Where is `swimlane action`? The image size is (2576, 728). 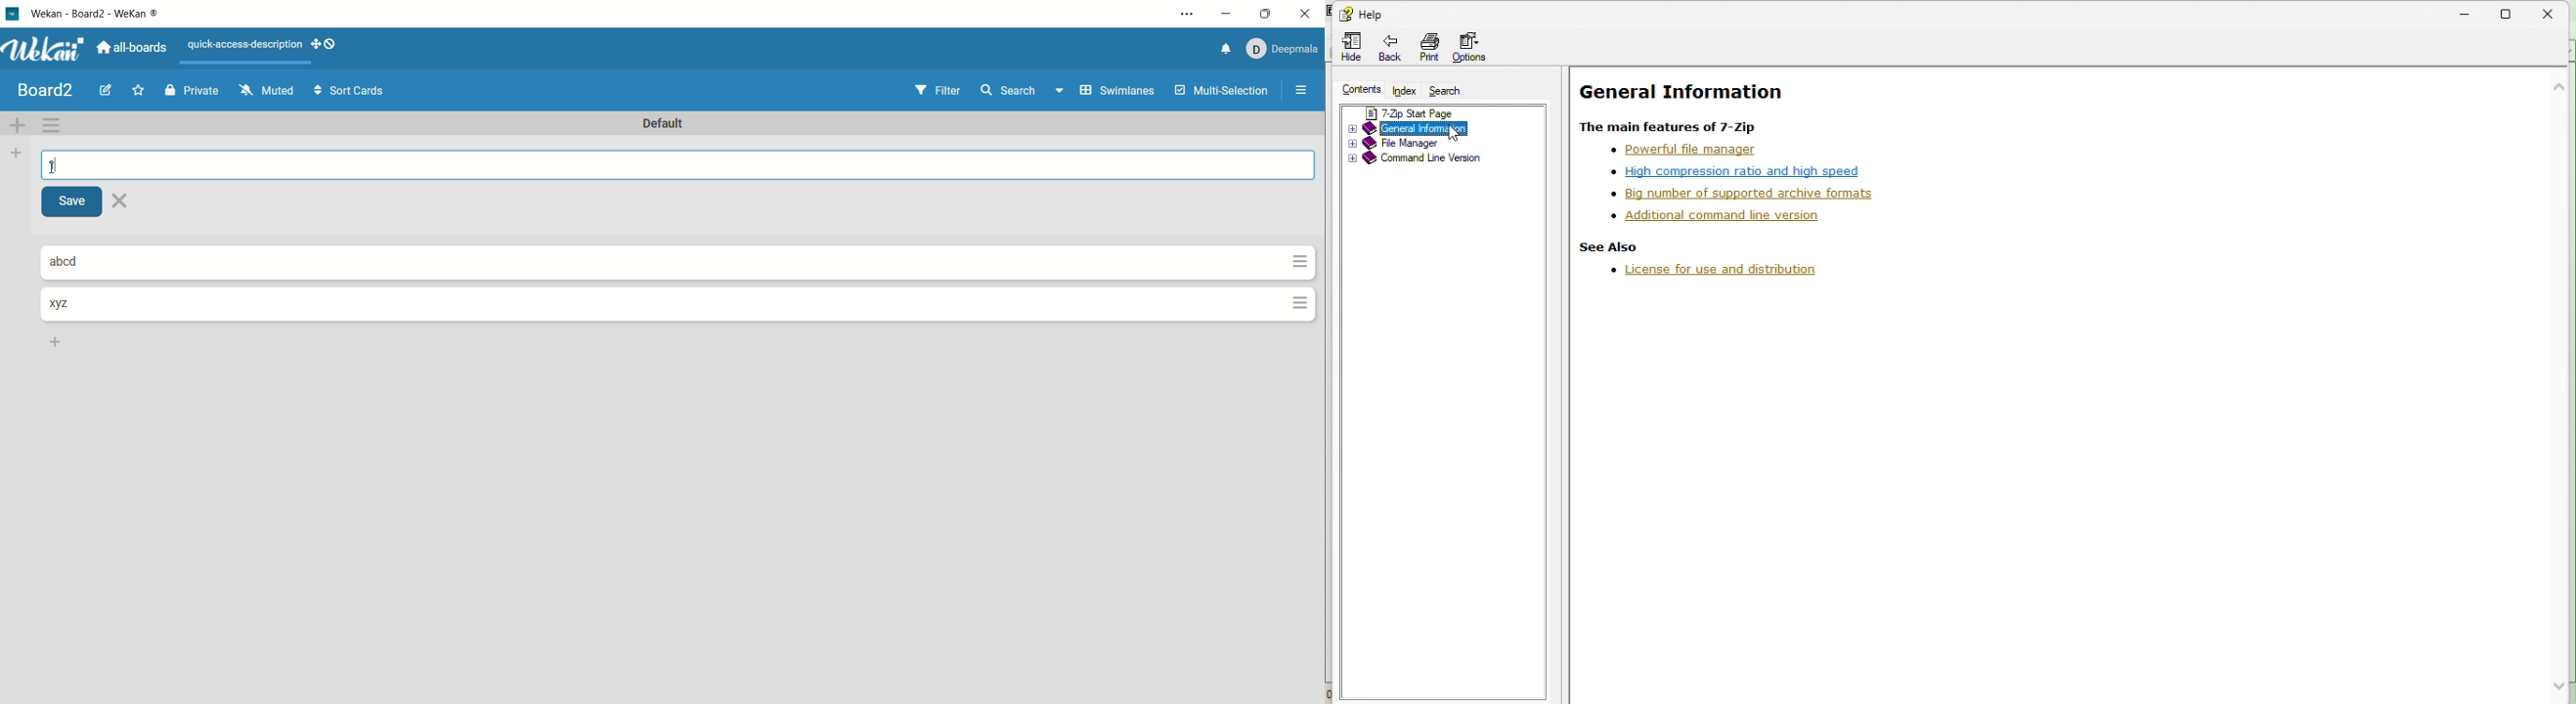 swimlane action is located at coordinates (55, 125).